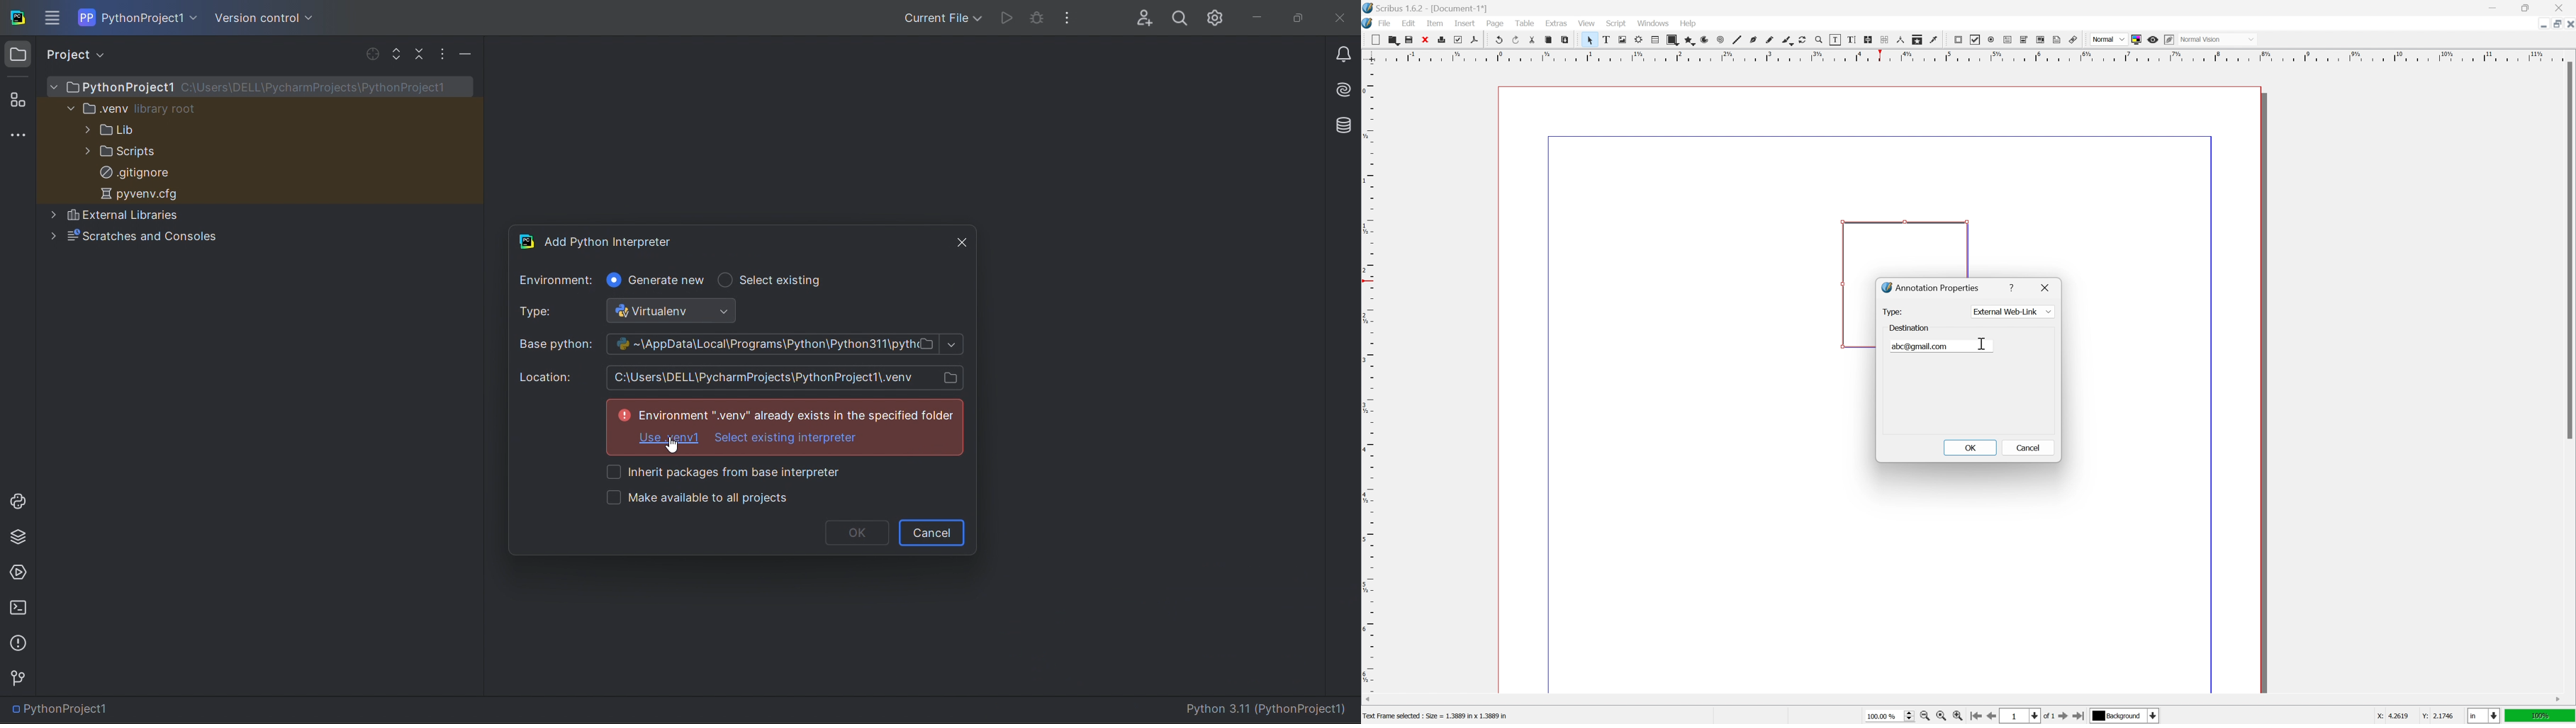 The image size is (2576, 728). What do you see at coordinates (2065, 717) in the screenshot?
I see `go to next page` at bounding box center [2065, 717].